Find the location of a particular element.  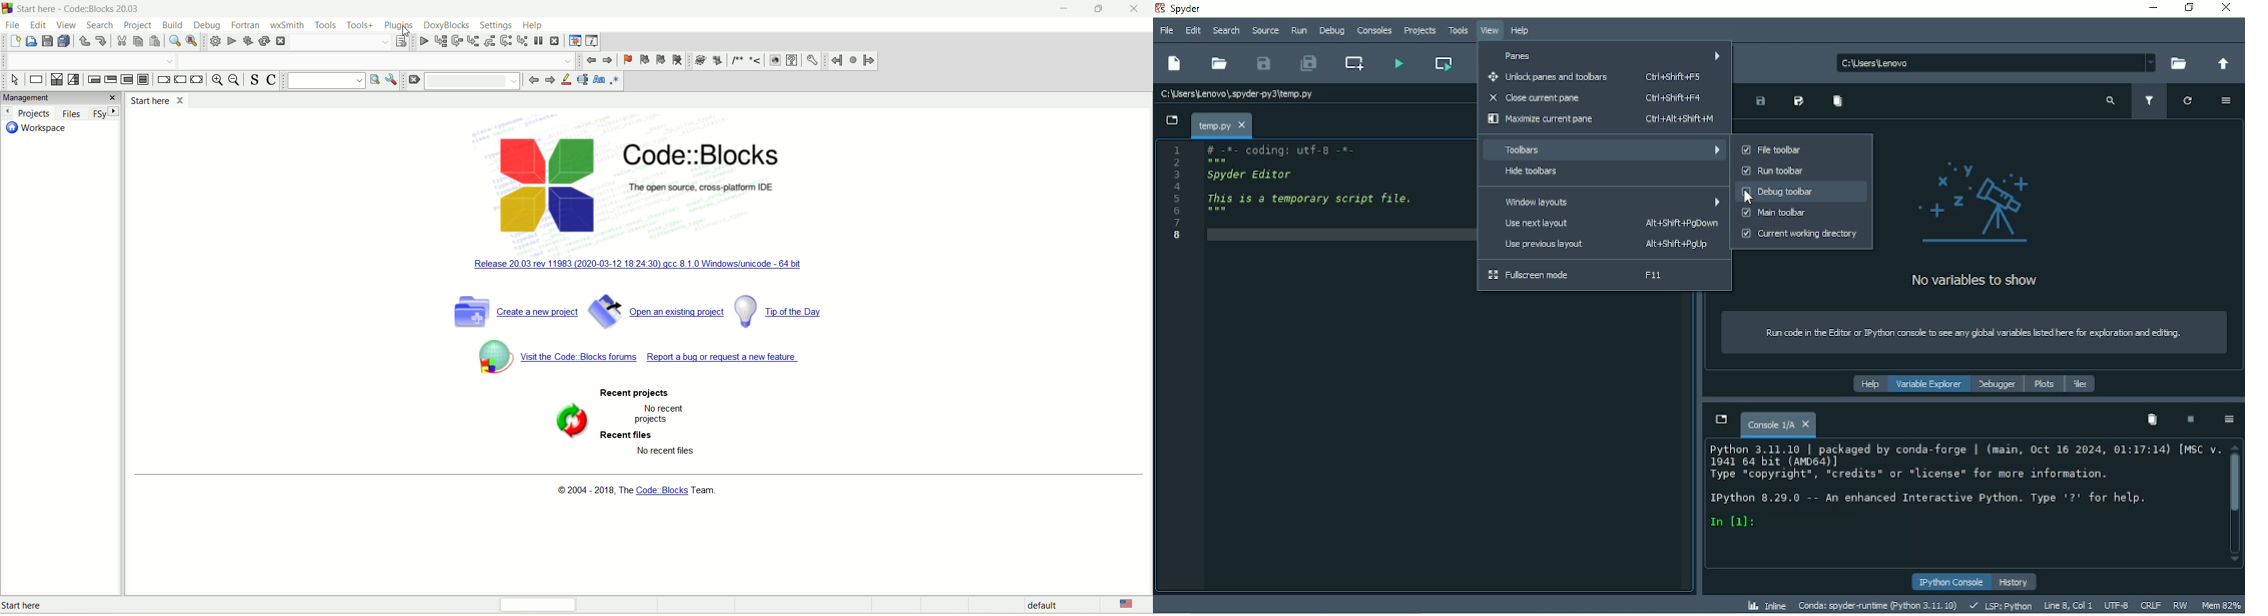

jump forward is located at coordinates (871, 61).